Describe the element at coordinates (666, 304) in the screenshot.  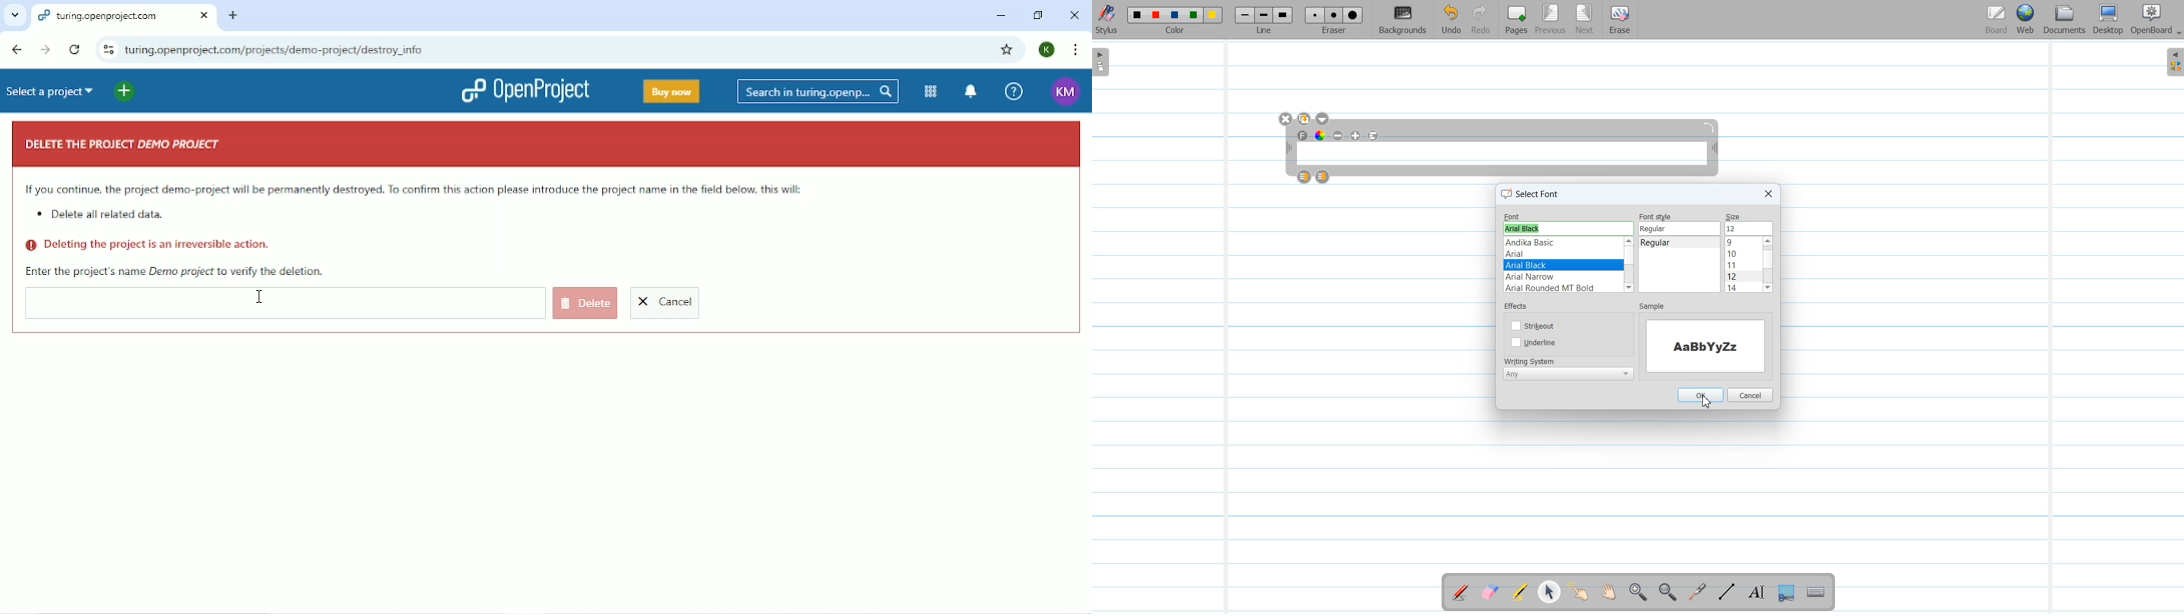
I see `Cancel` at that location.